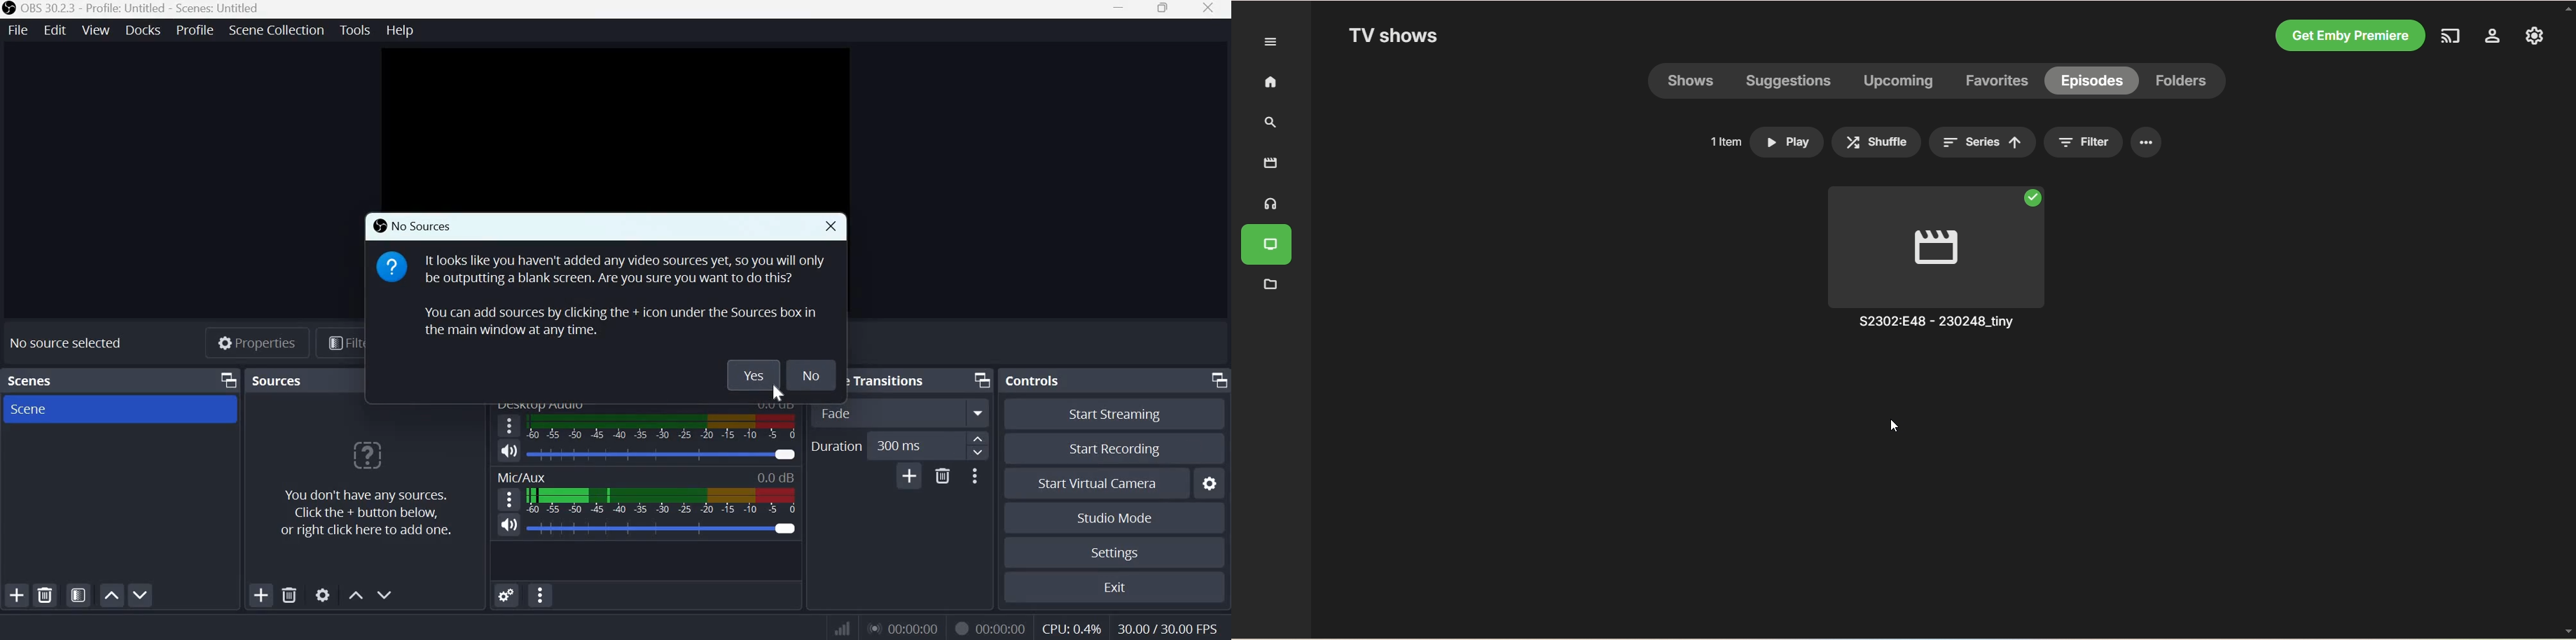 The image size is (2576, 644). I want to click on Speaker icon, so click(510, 525).